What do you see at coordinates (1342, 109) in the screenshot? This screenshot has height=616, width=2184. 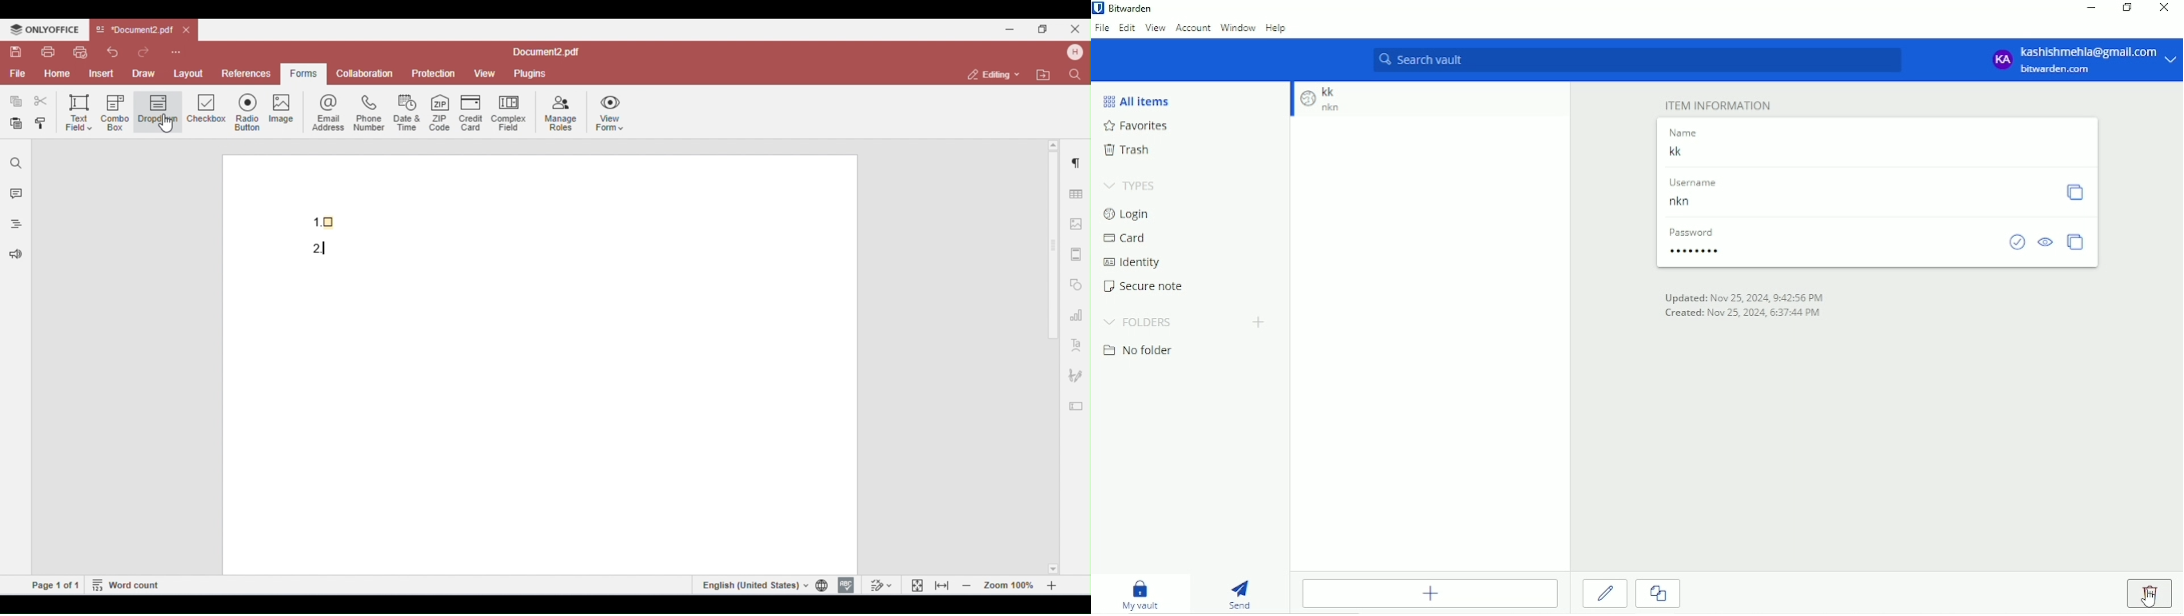 I see `nkn` at bounding box center [1342, 109].